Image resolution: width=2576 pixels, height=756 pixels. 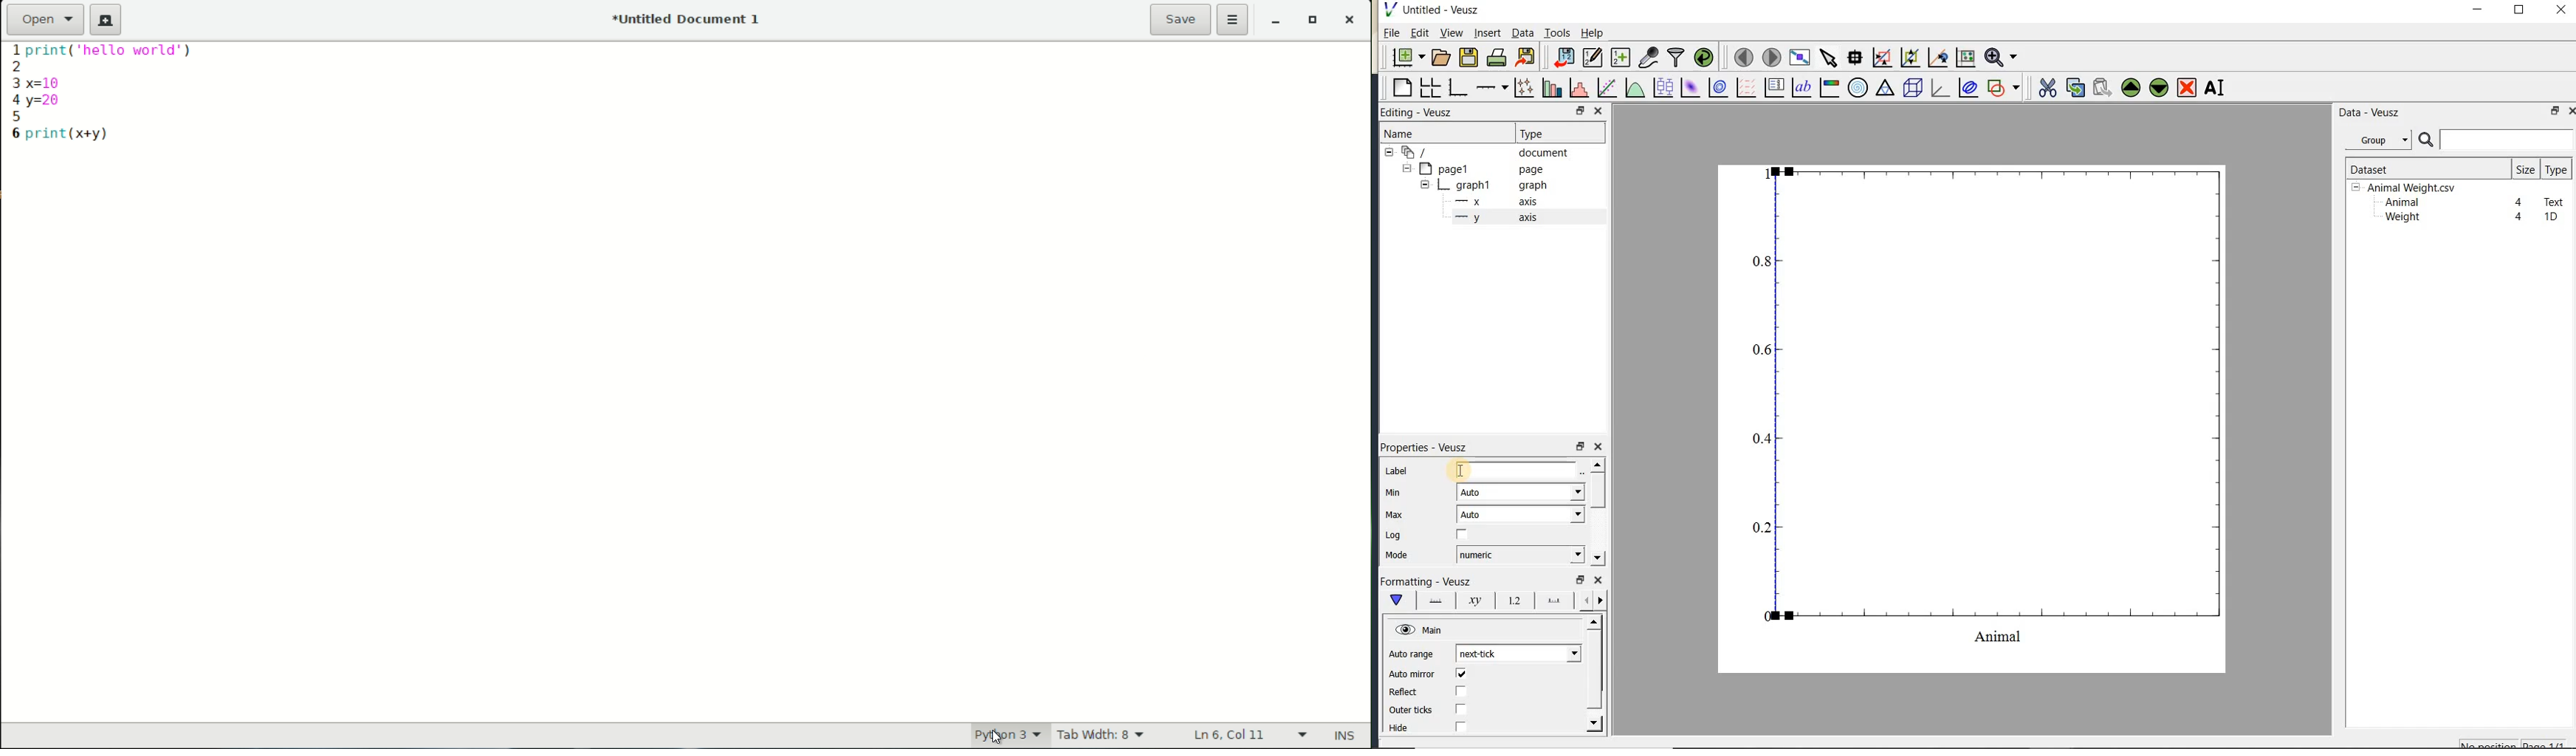 I want to click on scrollbar, so click(x=1596, y=512).